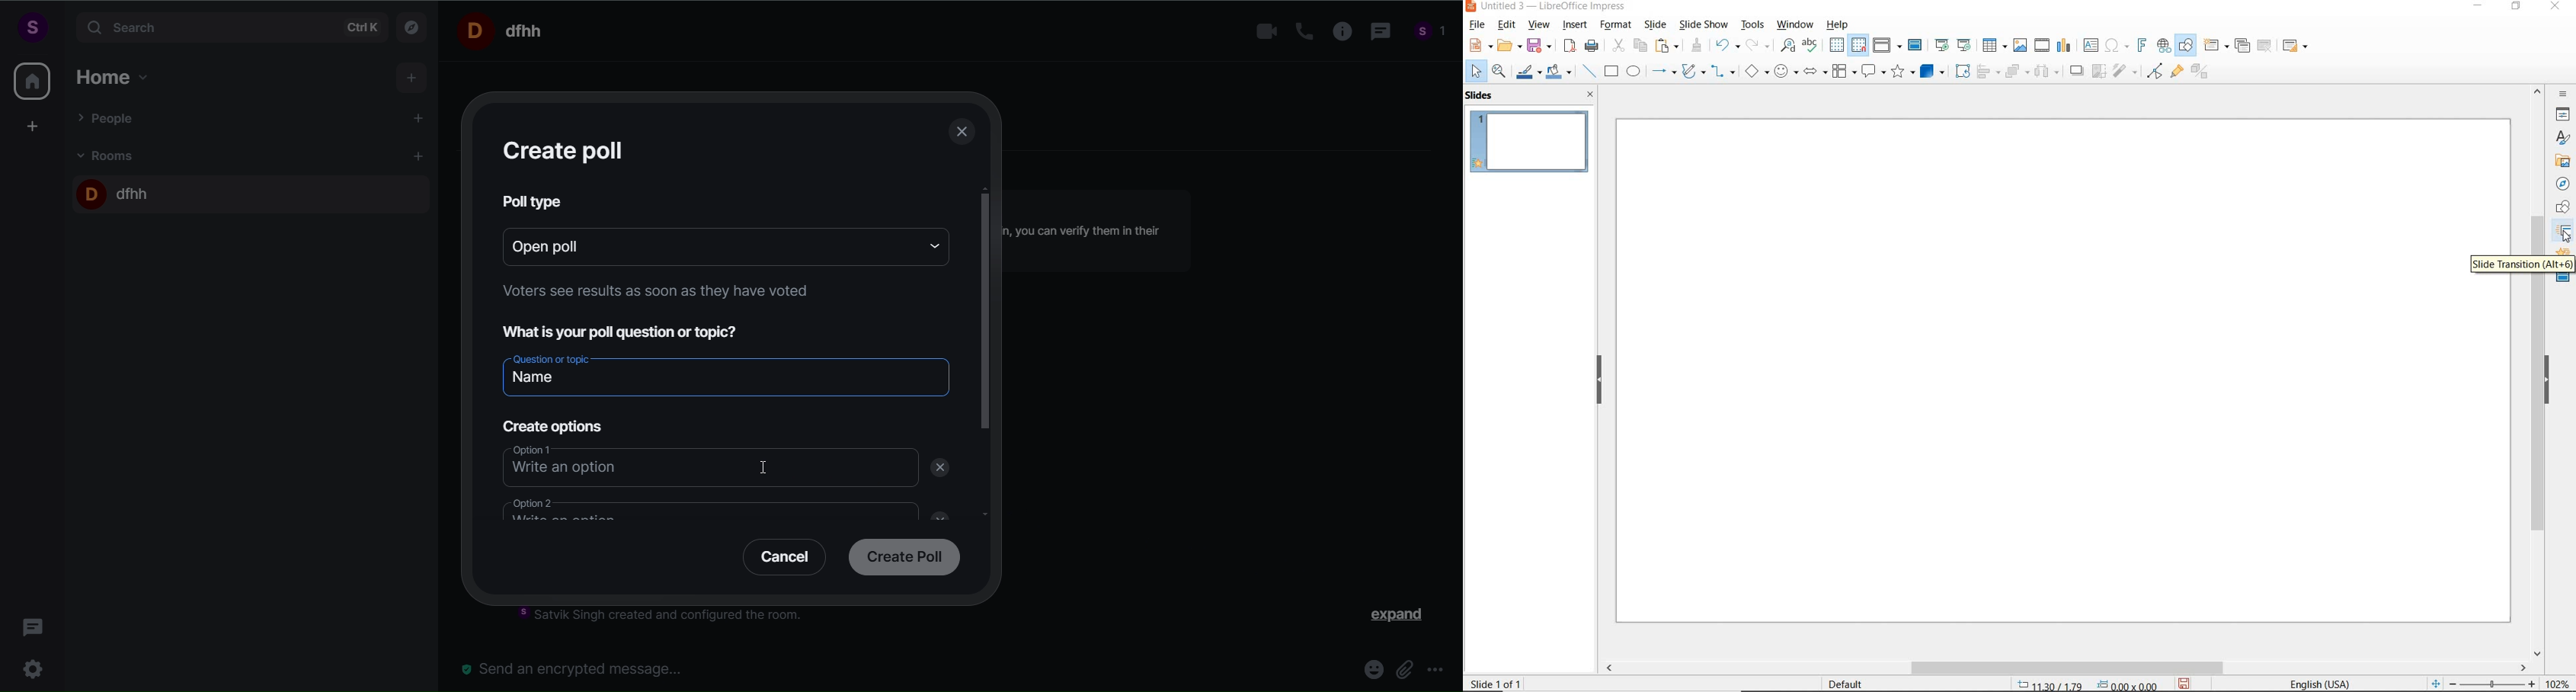  I want to click on SLIDE SHOW, so click(1704, 25).